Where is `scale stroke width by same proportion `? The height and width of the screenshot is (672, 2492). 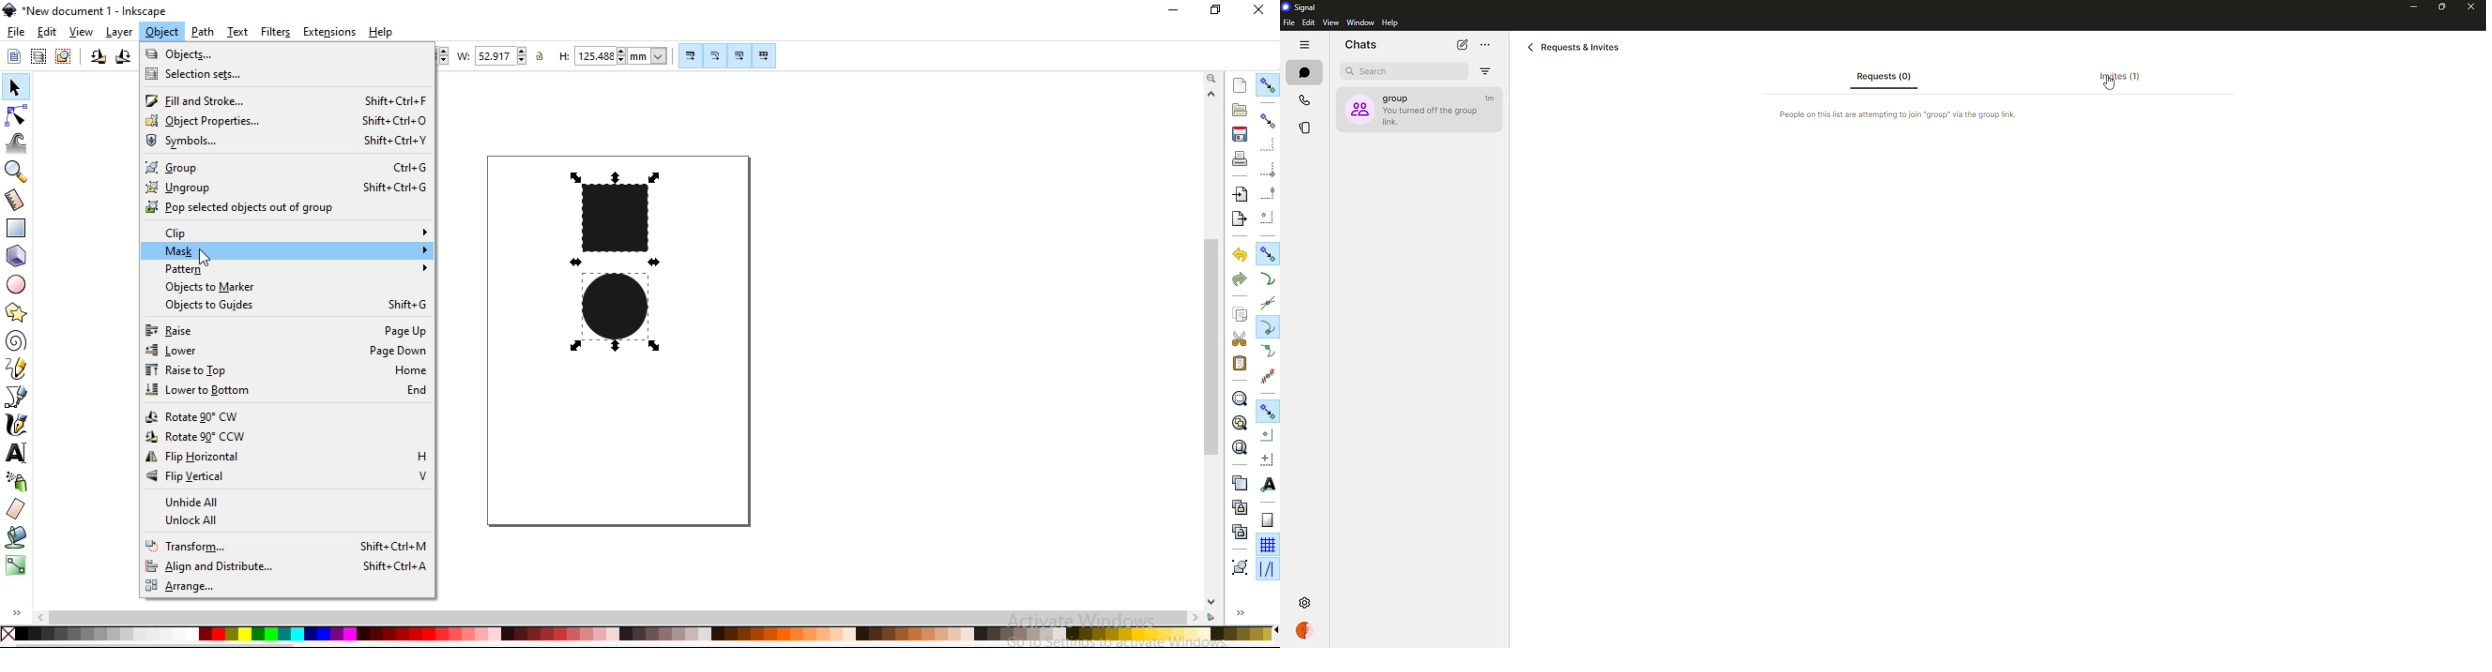 scale stroke width by same proportion  is located at coordinates (690, 56).